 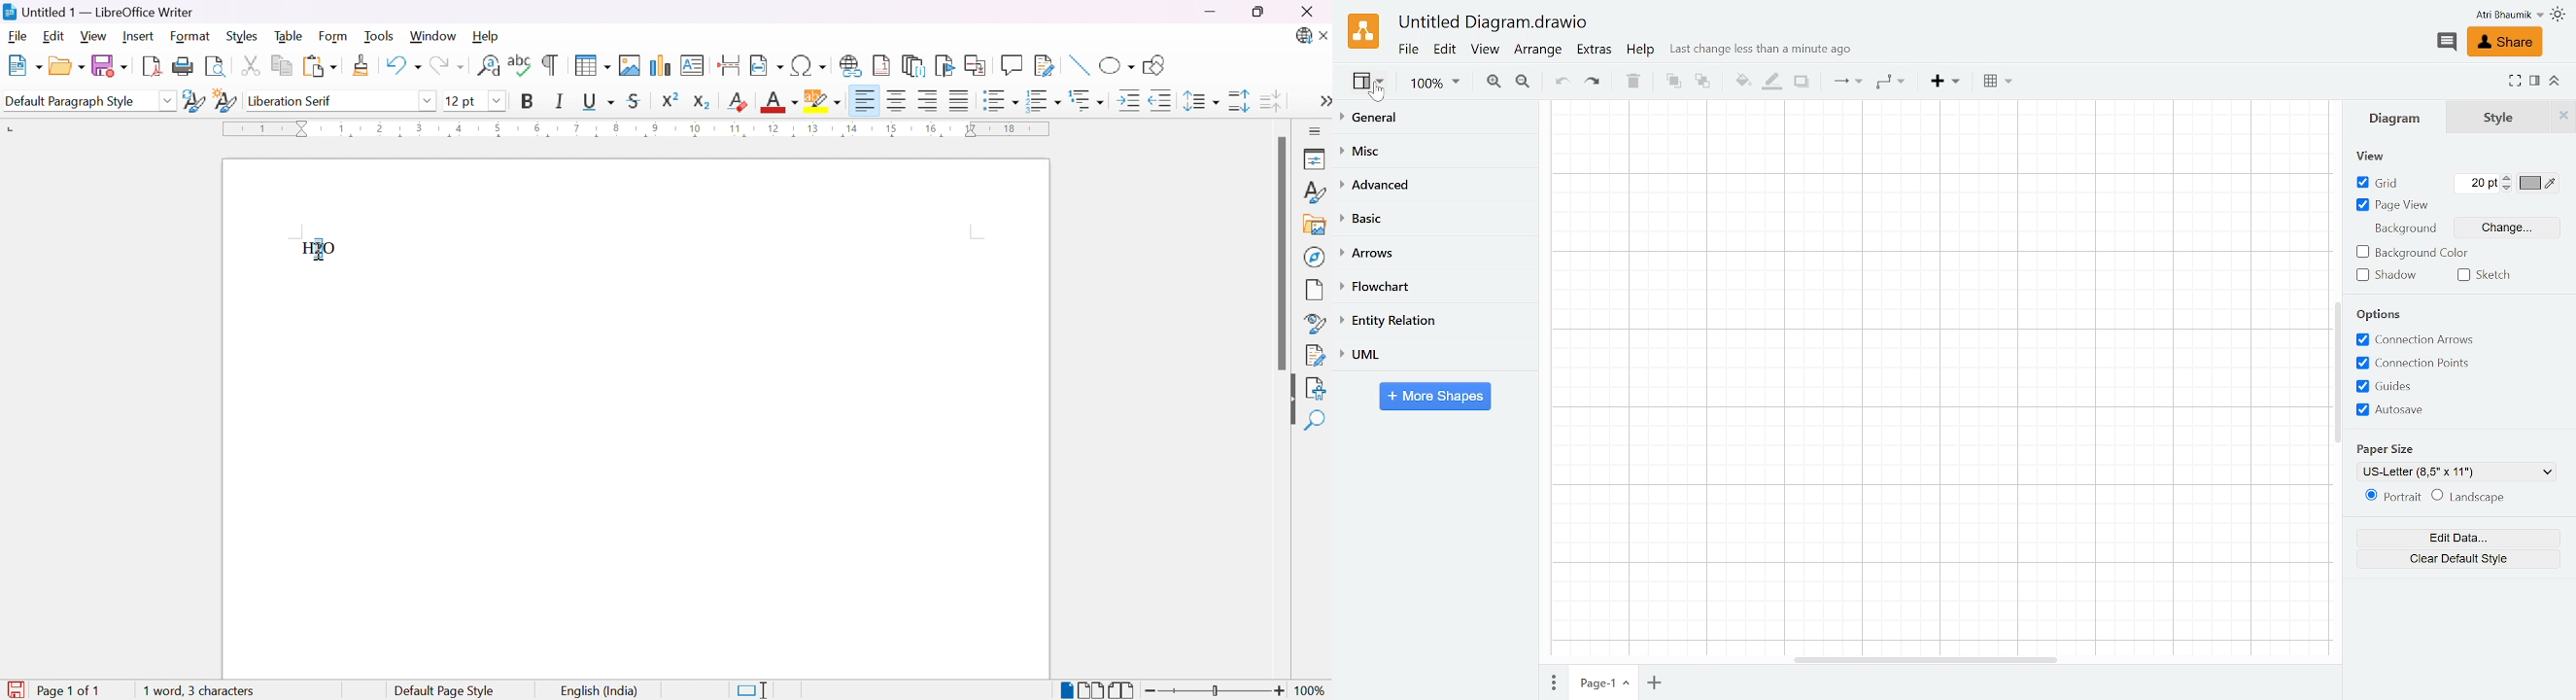 I want to click on Draw.io logo, so click(x=1363, y=30).